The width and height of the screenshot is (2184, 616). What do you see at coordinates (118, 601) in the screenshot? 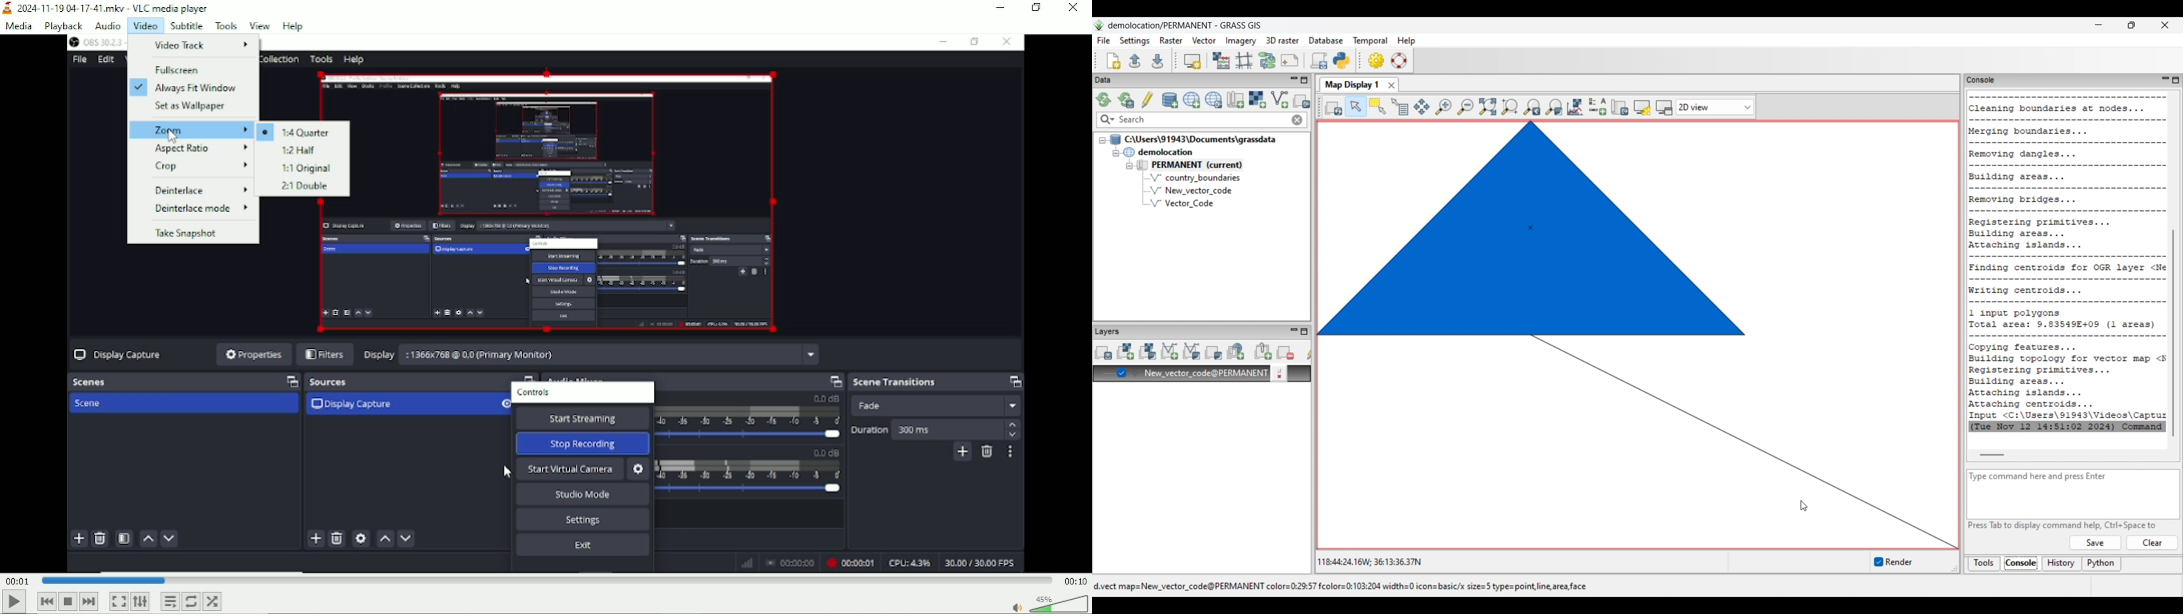
I see `` at bounding box center [118, 601].